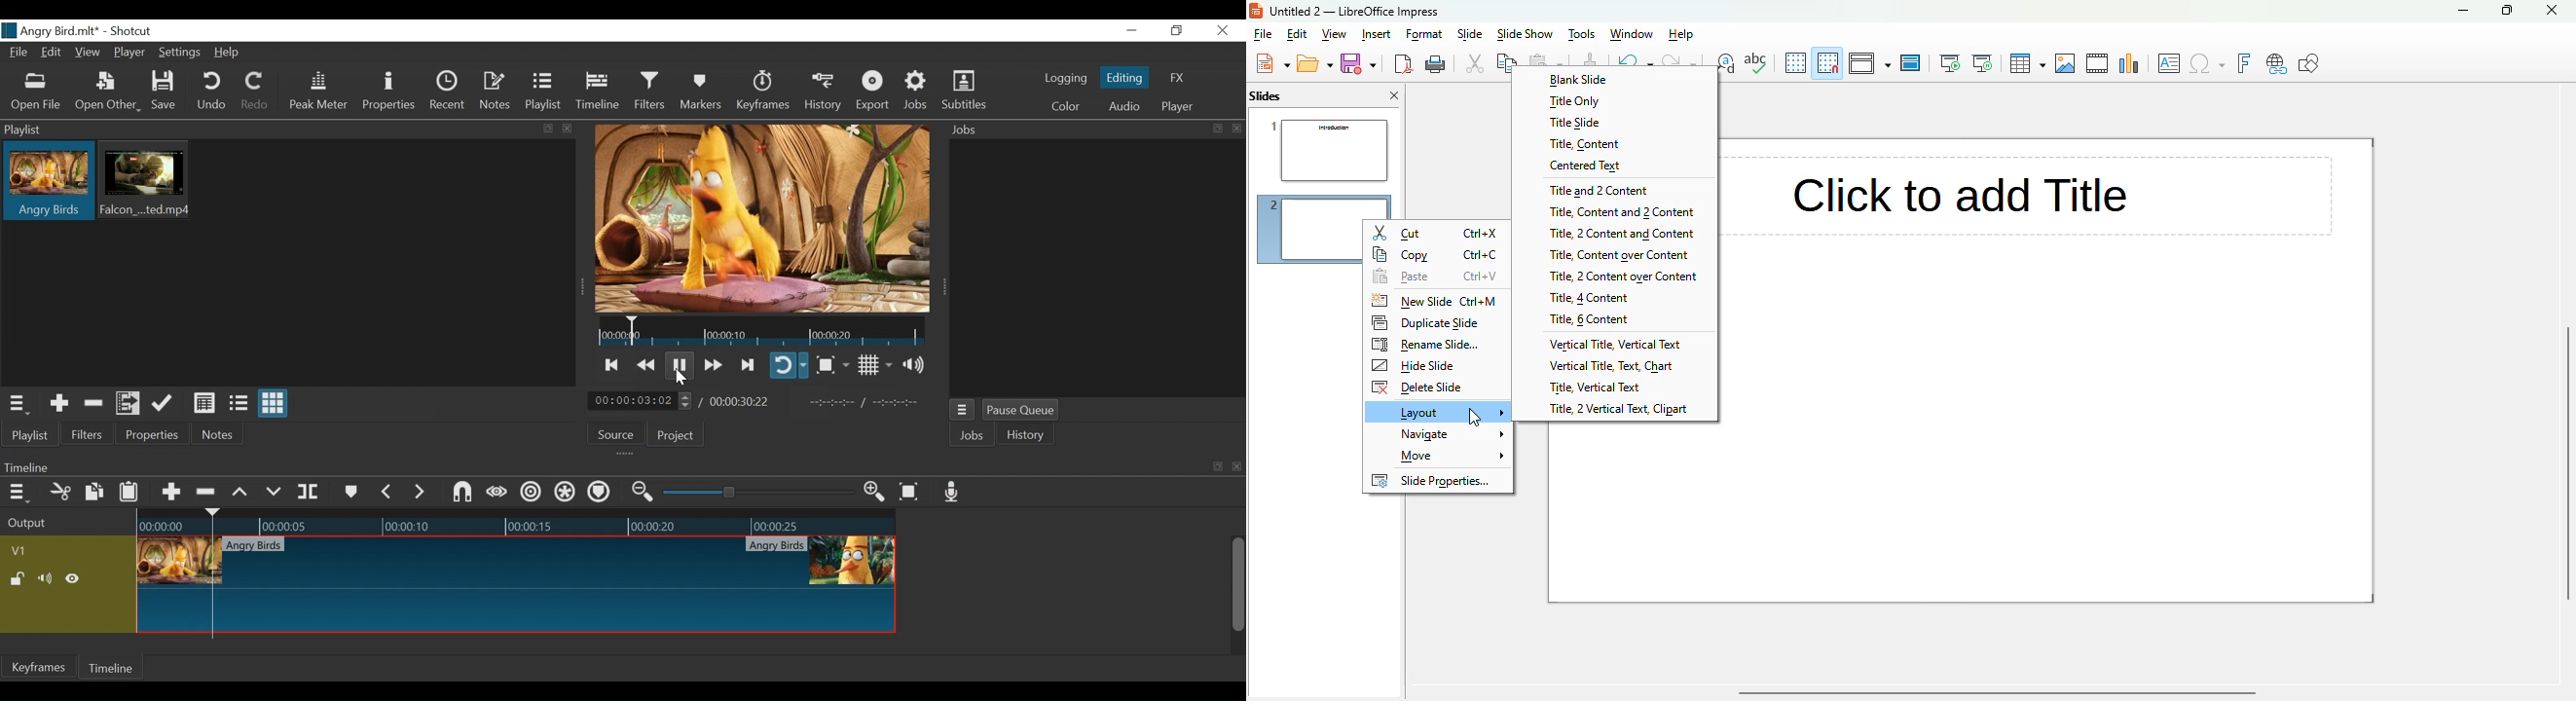  I want to click on Cursor, so click(680, 379).